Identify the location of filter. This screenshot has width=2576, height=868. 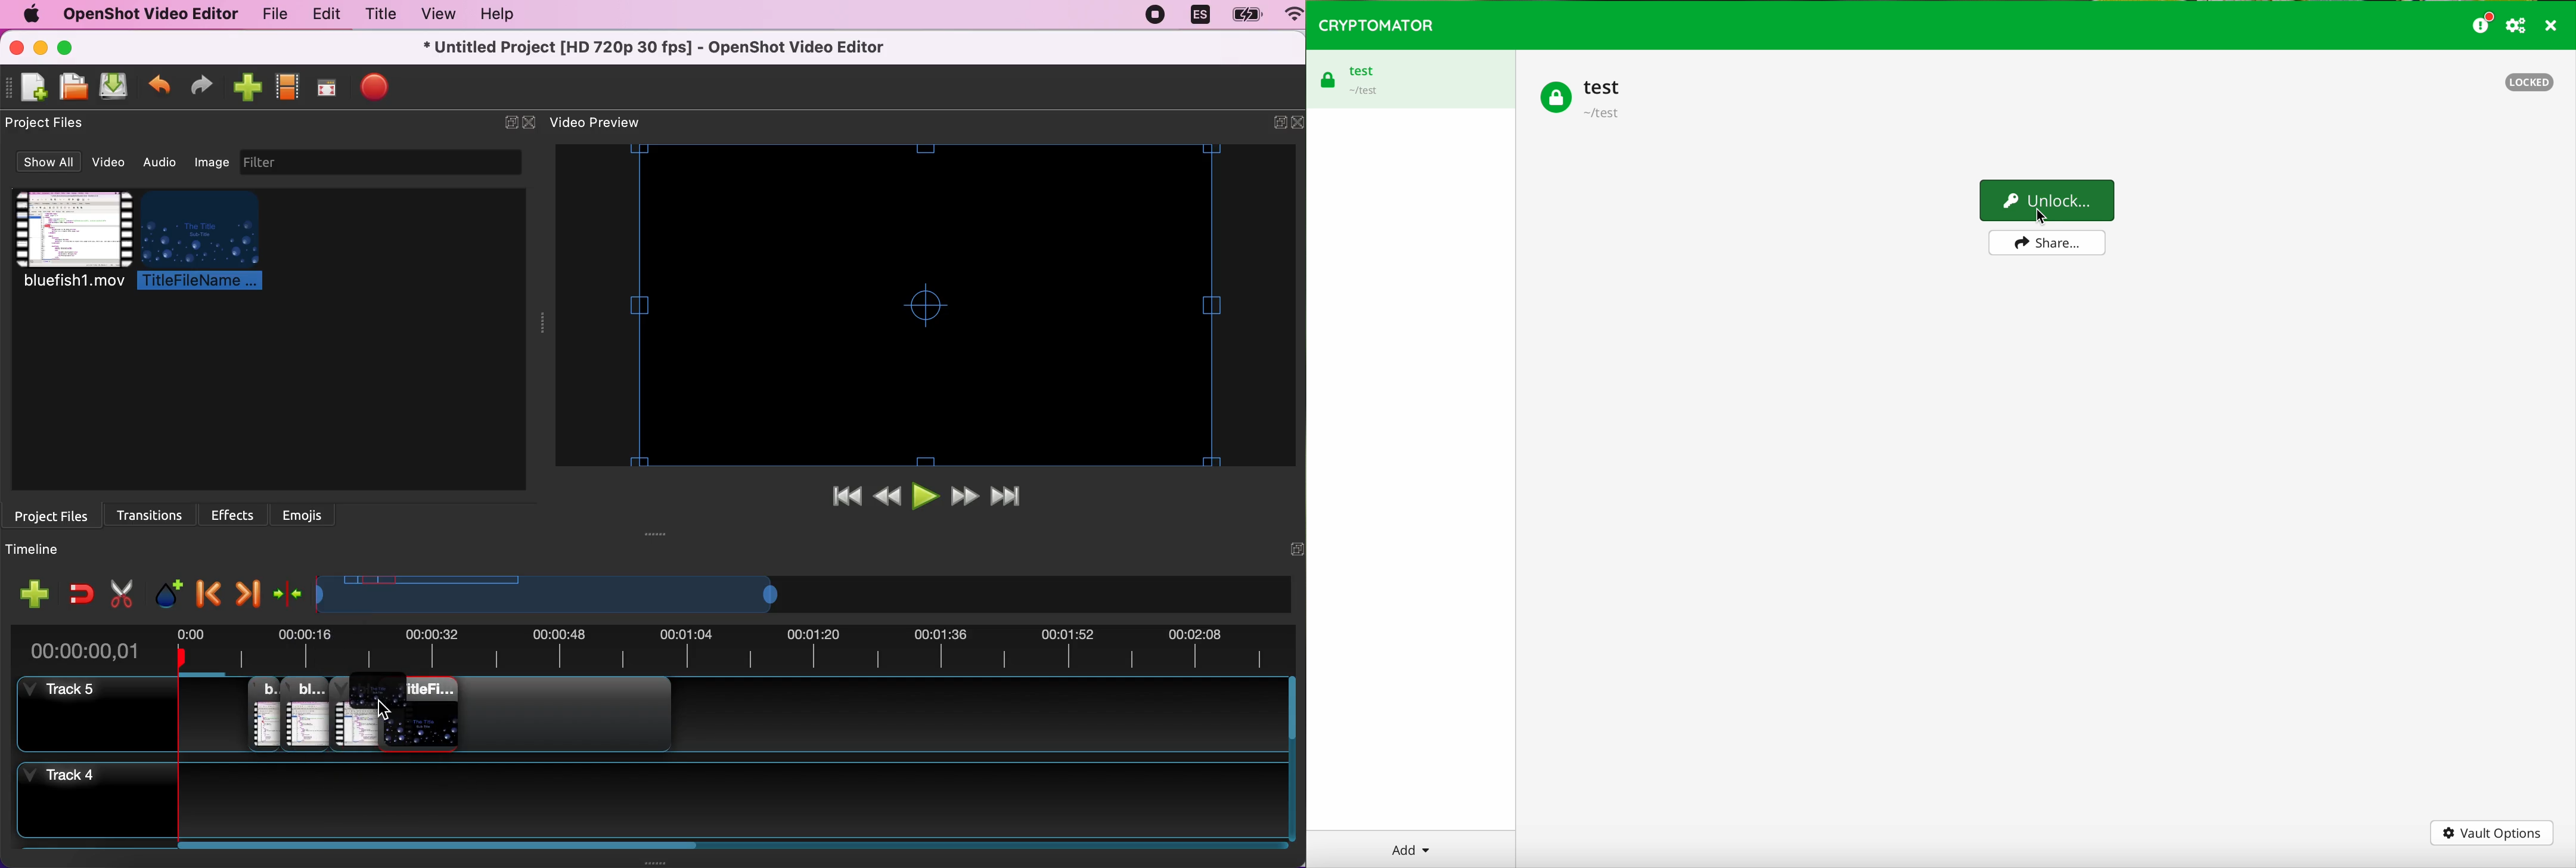
(393, 162).